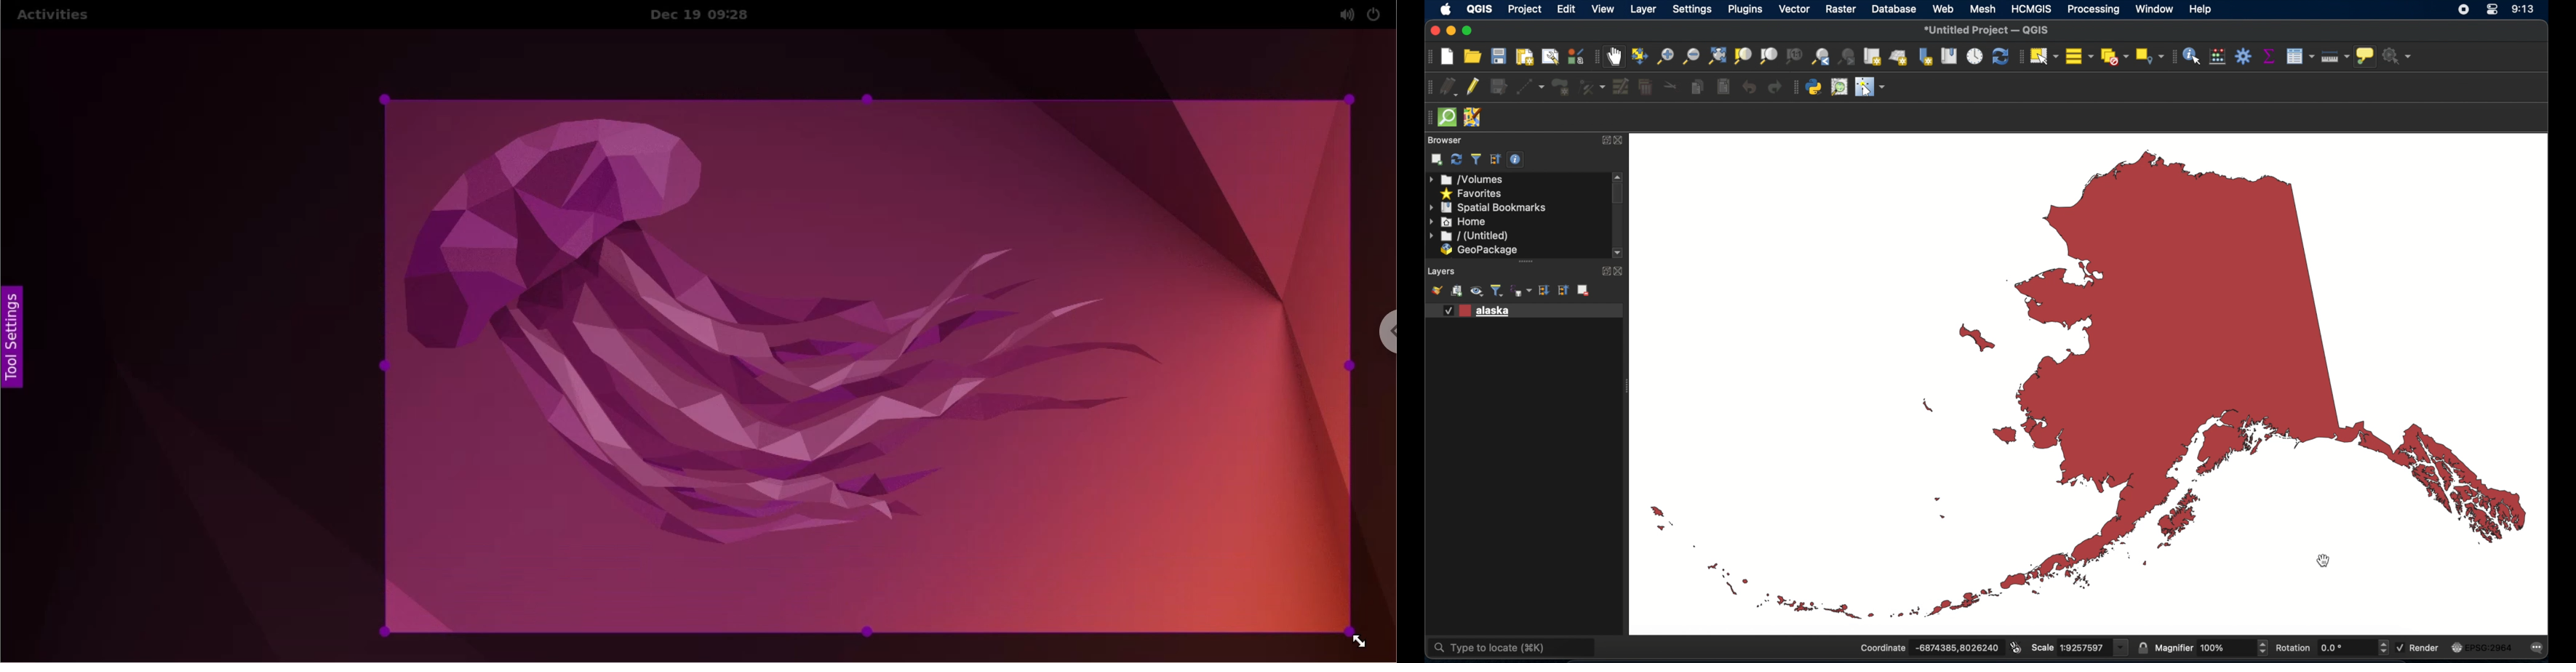 The height and width of the screenshot is (672, 2576). I want to click on open project, so click(1472, 56).